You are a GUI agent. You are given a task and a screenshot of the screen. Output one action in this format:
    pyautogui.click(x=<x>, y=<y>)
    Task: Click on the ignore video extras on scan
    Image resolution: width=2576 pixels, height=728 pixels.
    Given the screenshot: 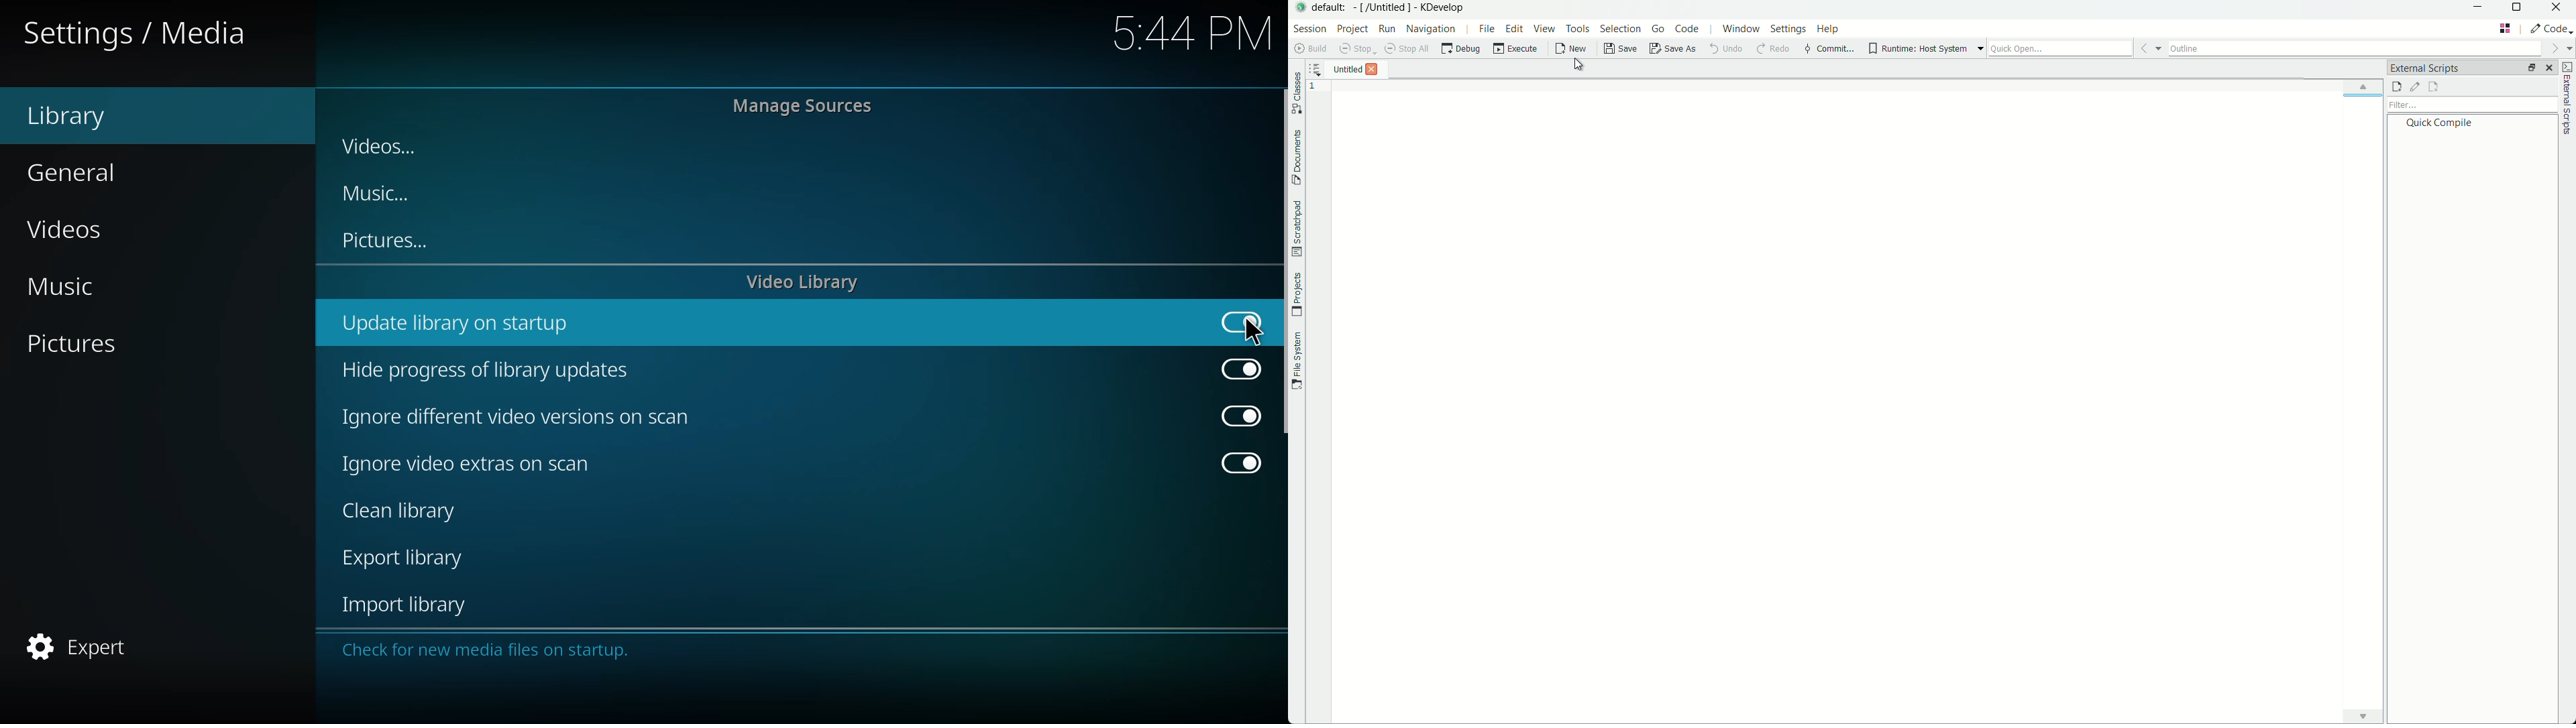 What is the action you would take?
    pyautogui.click(x=468, y=465)
    